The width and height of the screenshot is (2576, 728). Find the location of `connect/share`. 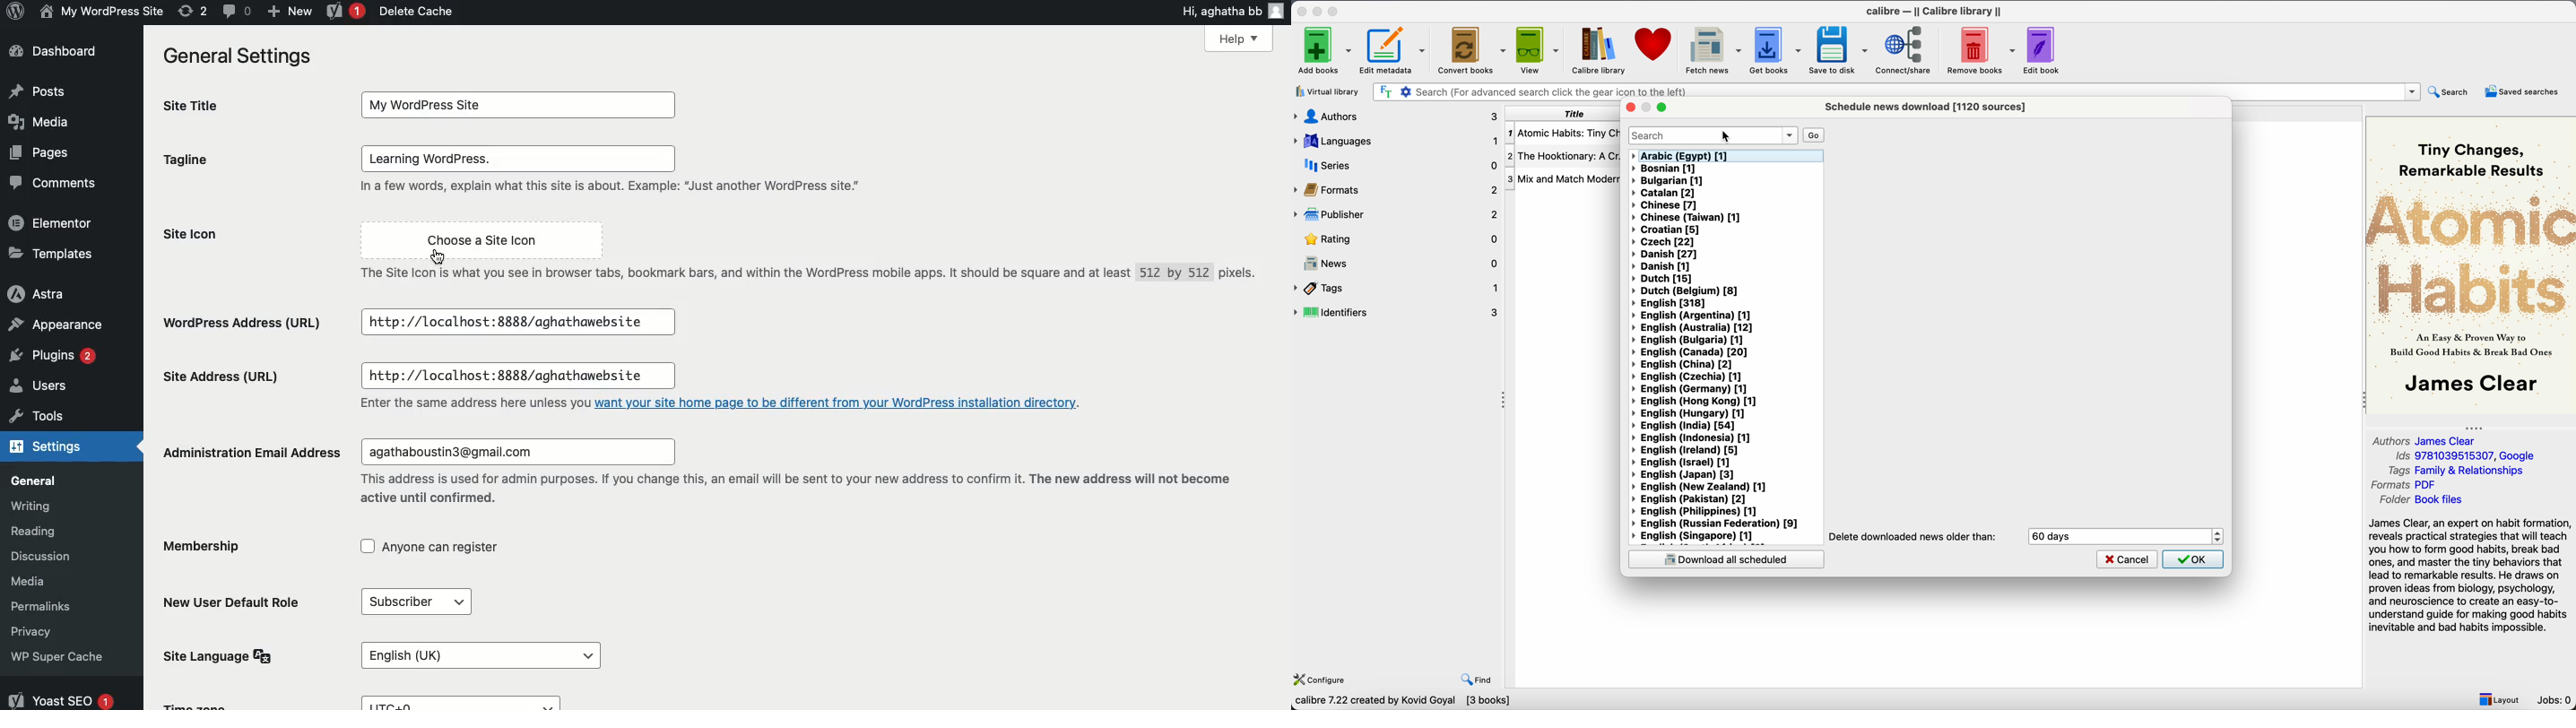

connect/share is located at coordinates (1906, 49).